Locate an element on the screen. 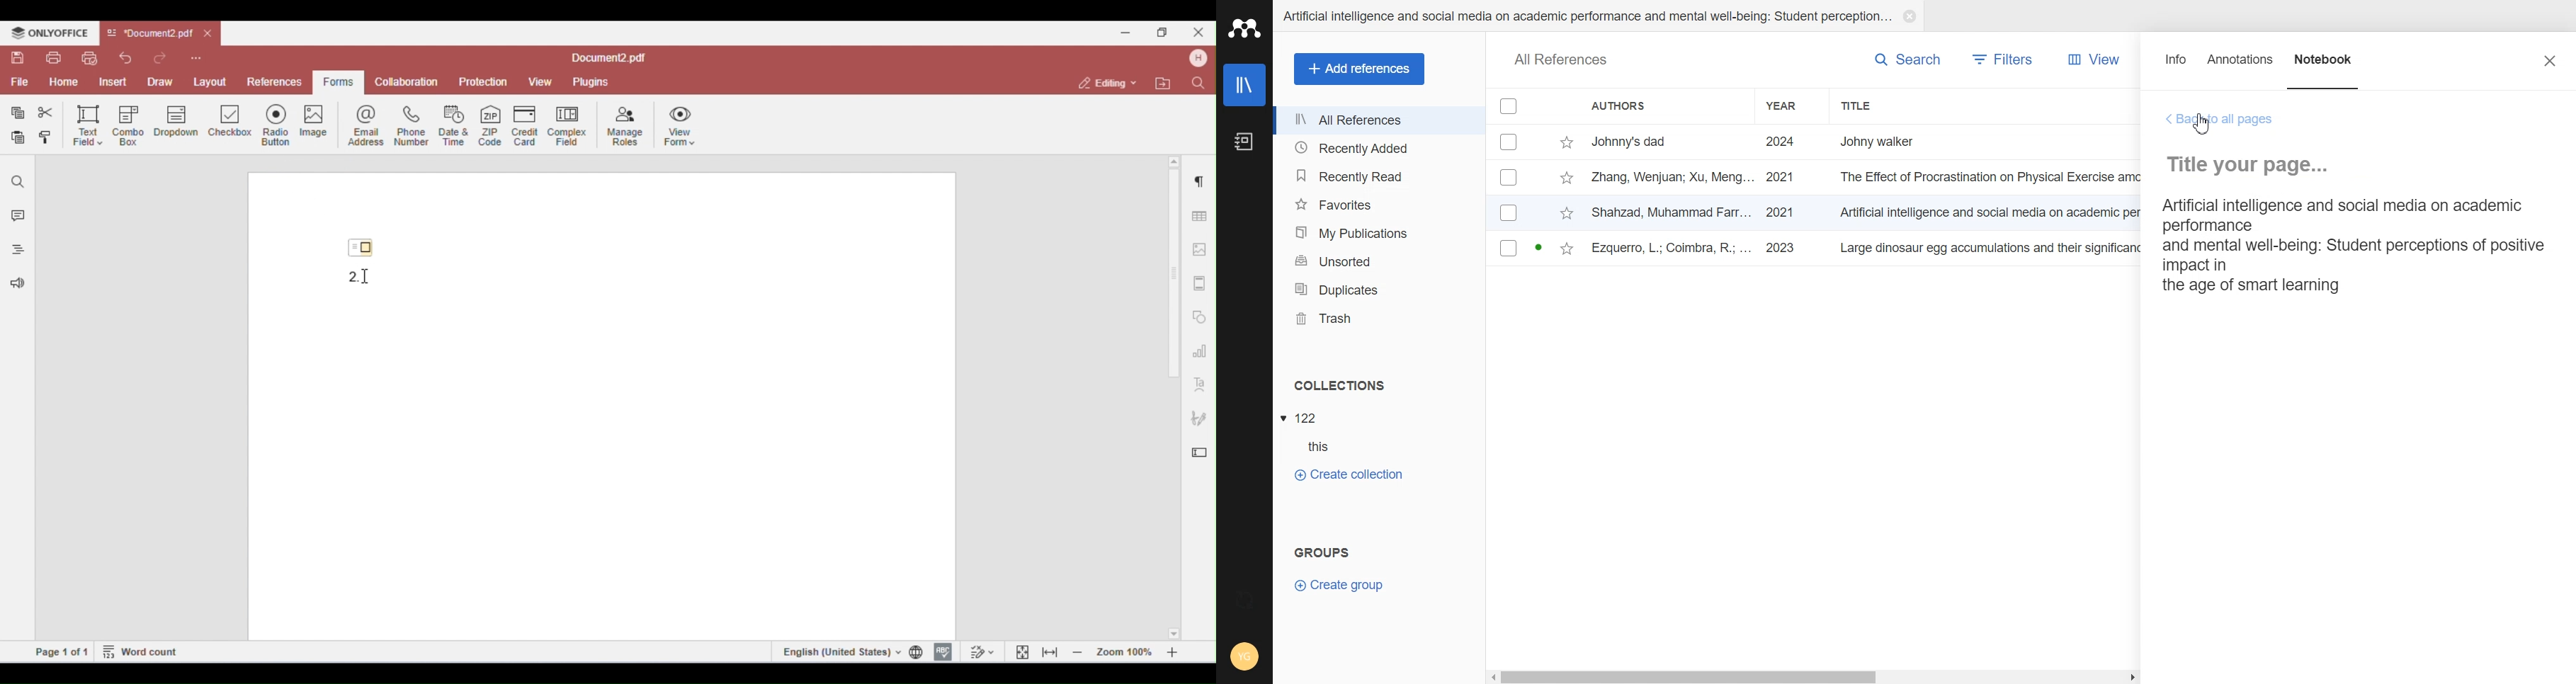 This screenshot has width=2576, height=700. Checkbox is located at coordinates (1509, 248).